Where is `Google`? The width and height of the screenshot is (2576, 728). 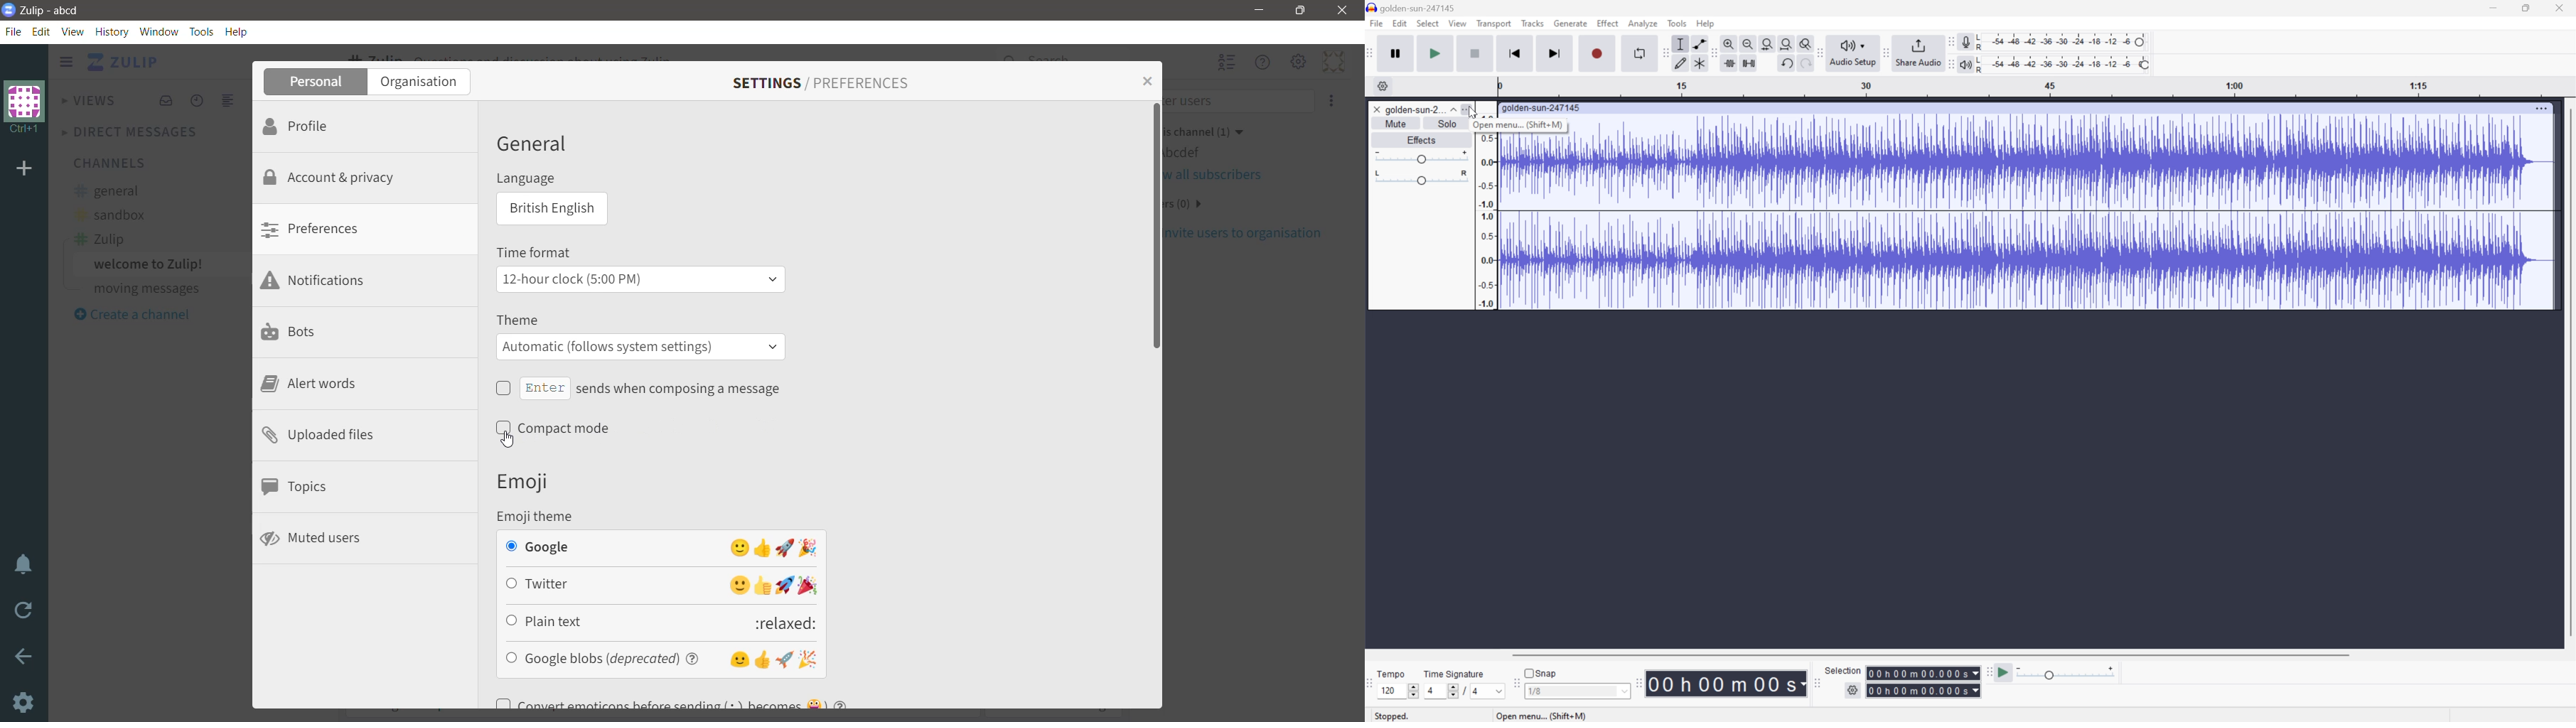
Google is located at coordinates (660, 547).